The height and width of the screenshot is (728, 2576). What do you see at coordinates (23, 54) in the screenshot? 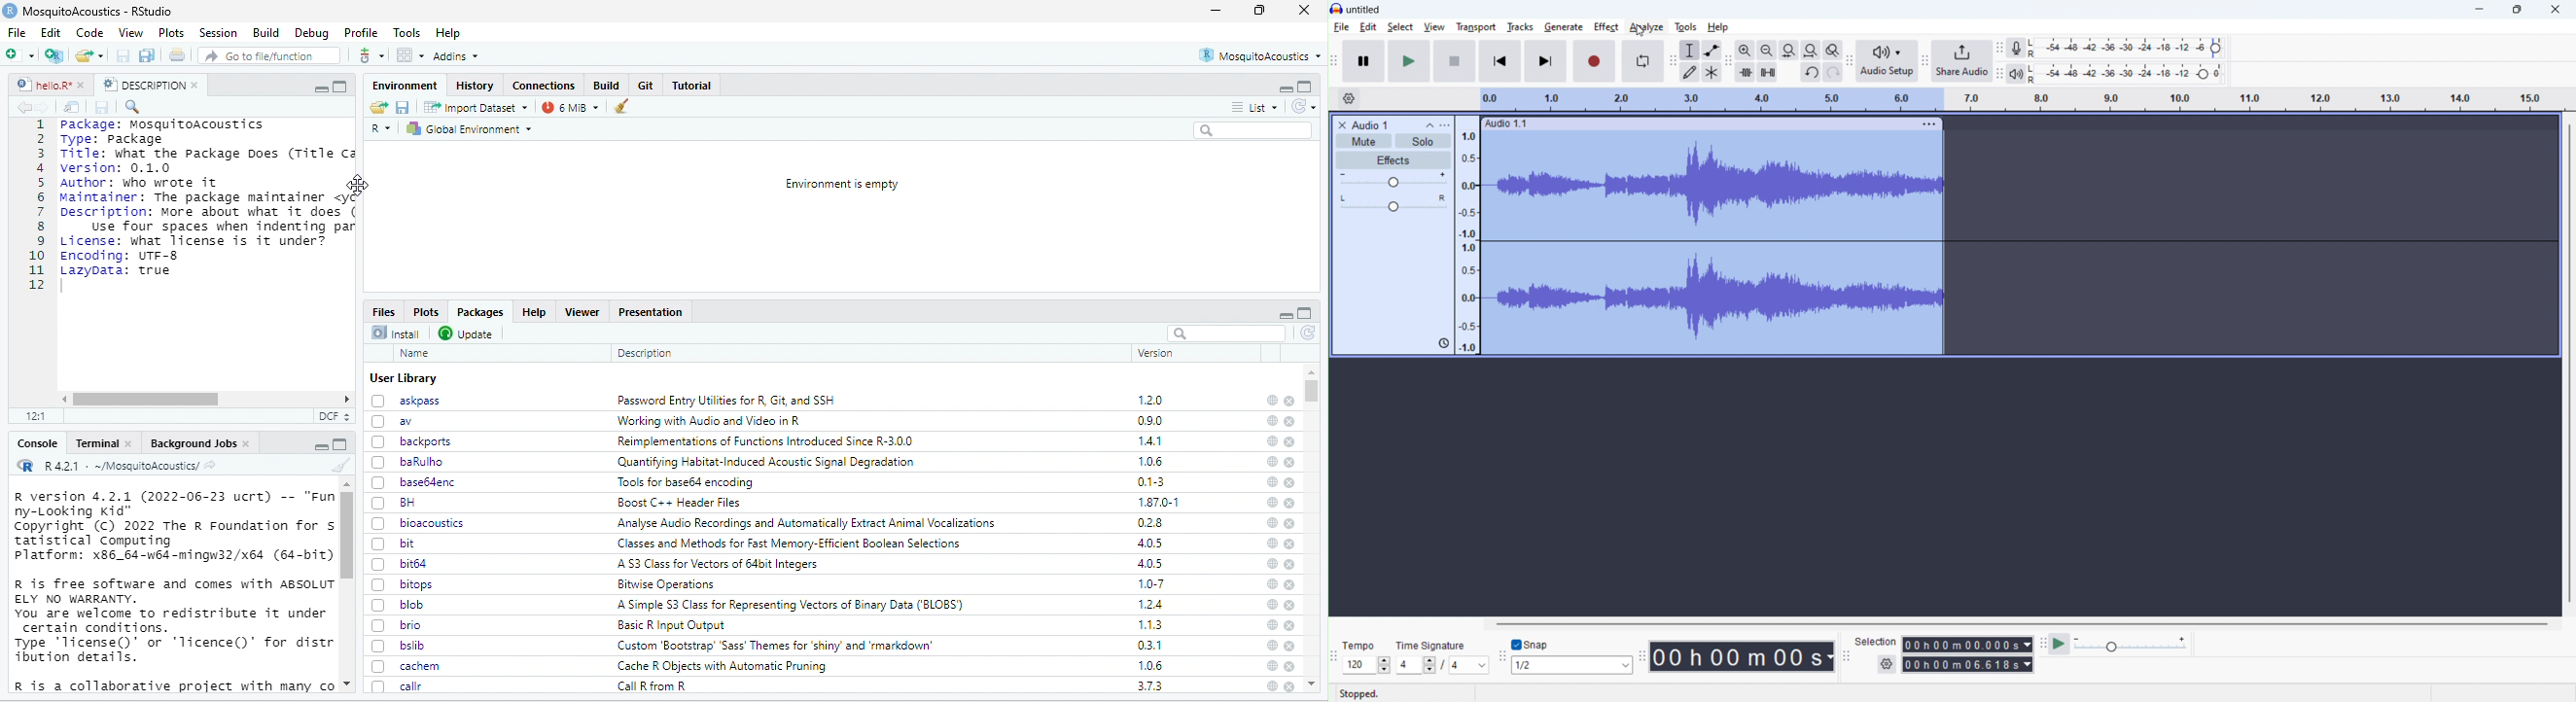
I see `New file` at bounding box center [23, 54].